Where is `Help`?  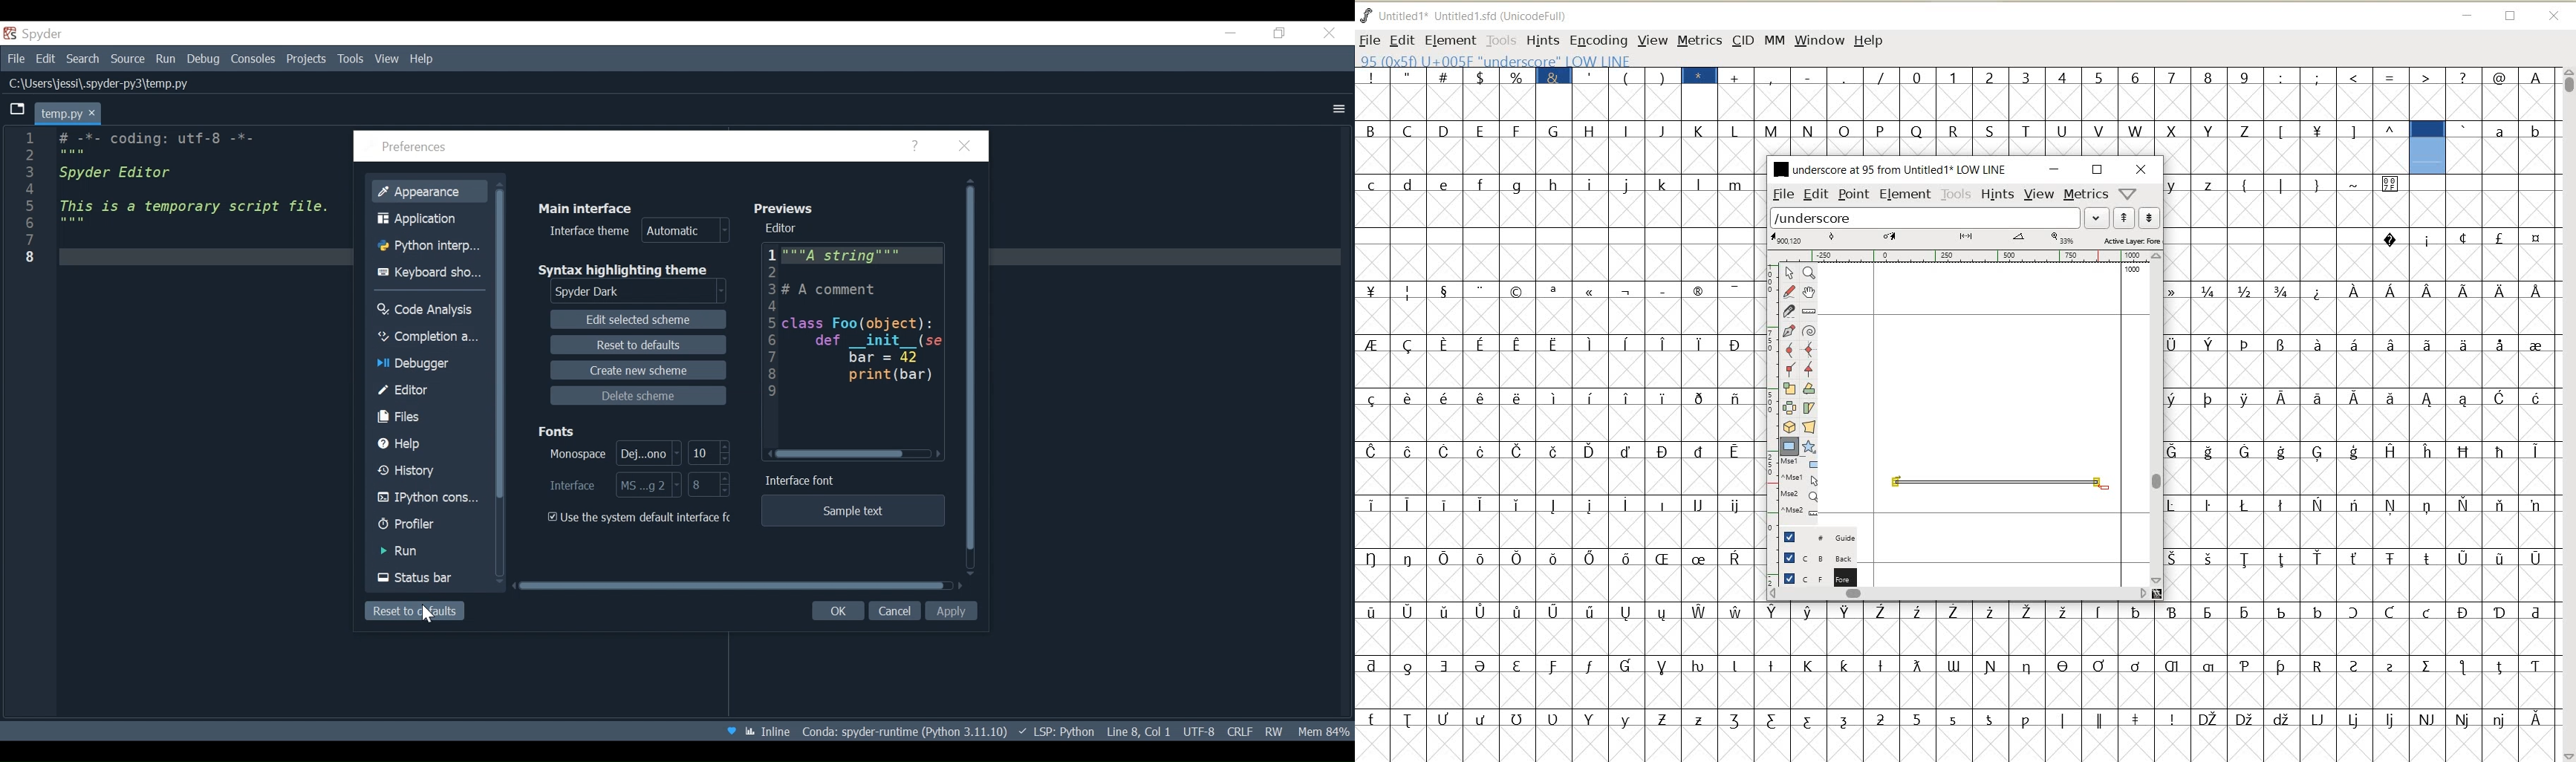
Help is located at coordinates (917, 147).